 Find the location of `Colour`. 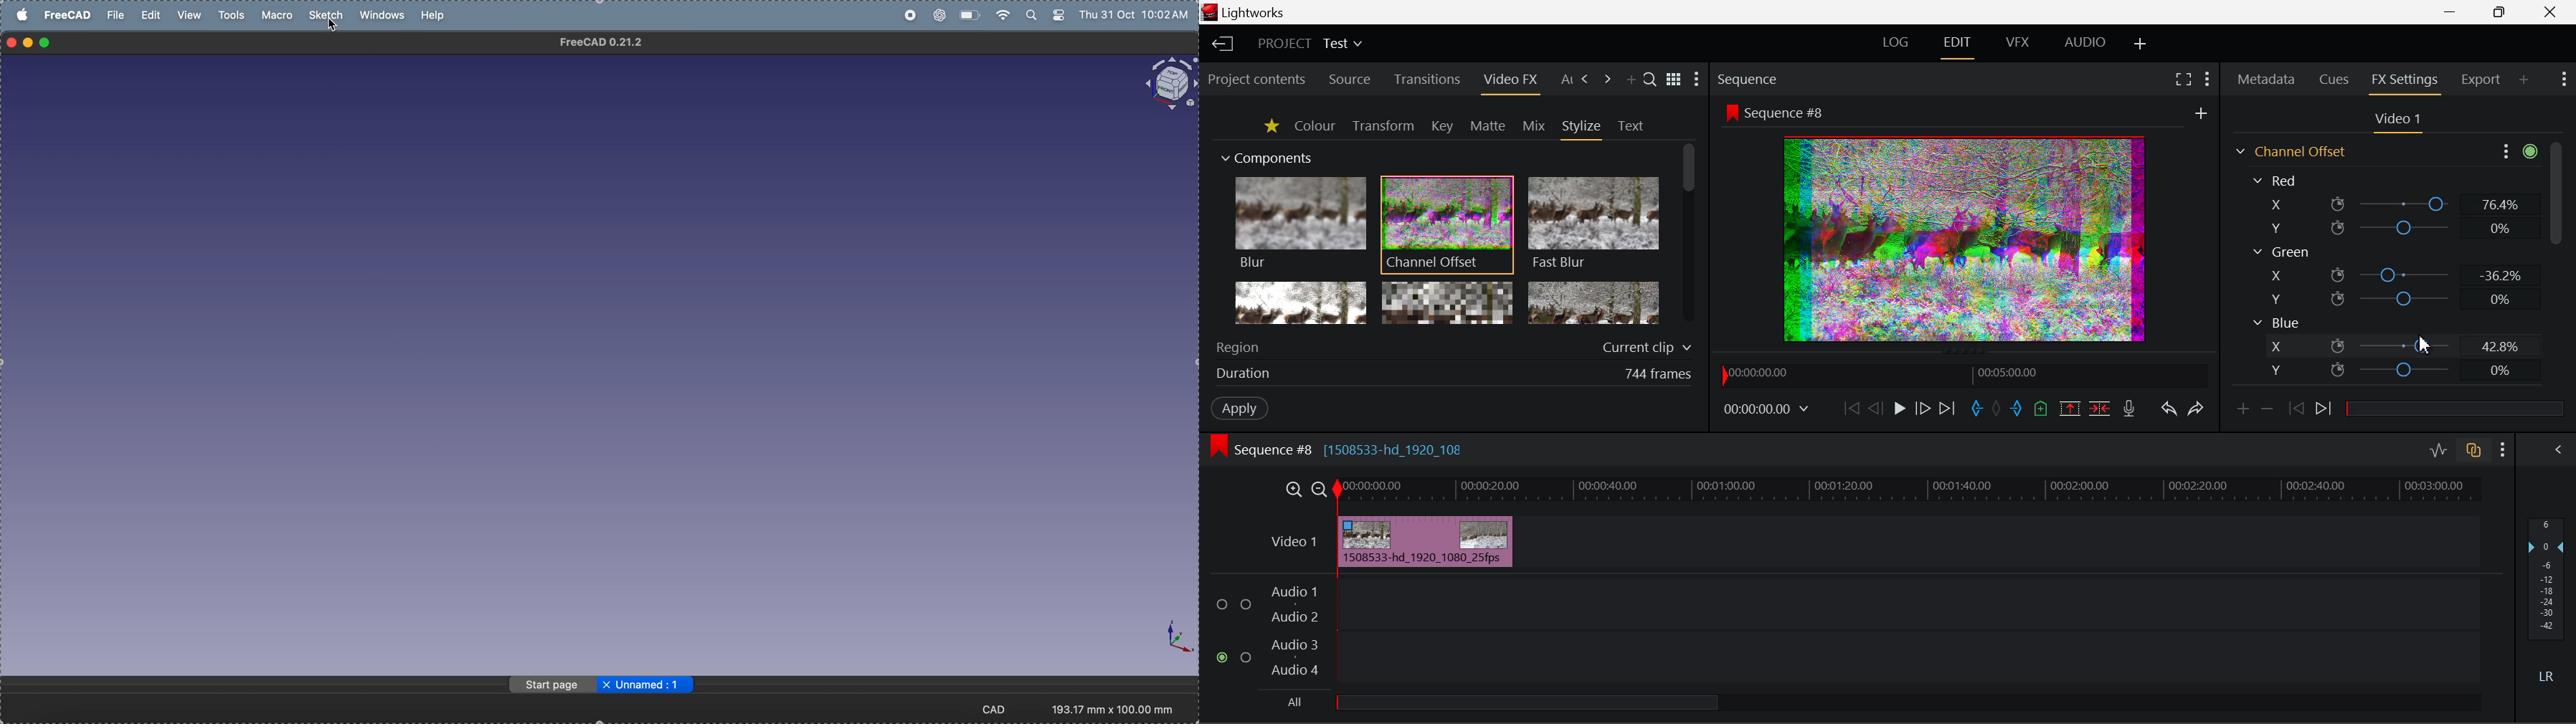

Colour is located at coordinates (1314, 125).